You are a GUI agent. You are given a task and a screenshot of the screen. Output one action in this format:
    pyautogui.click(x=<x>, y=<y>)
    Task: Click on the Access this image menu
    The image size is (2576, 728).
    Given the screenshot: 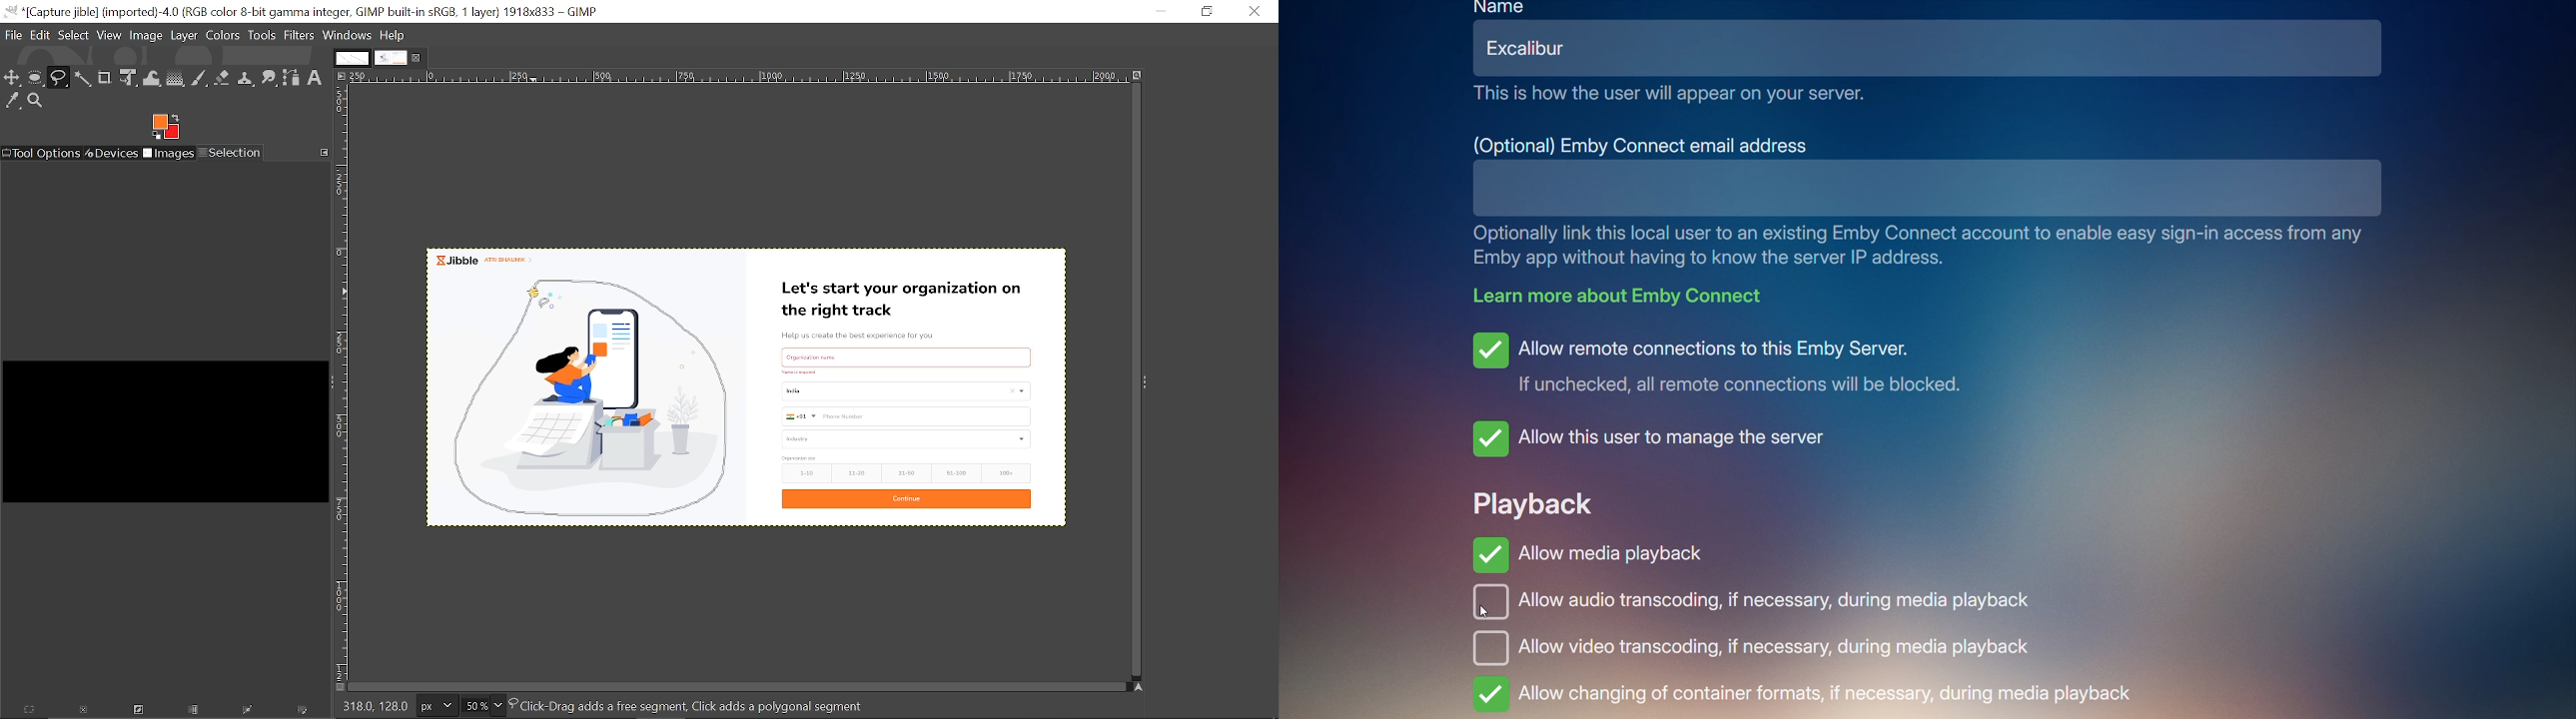 What is the action you would take?
    pyautogui.click(x=342, y=77)
    